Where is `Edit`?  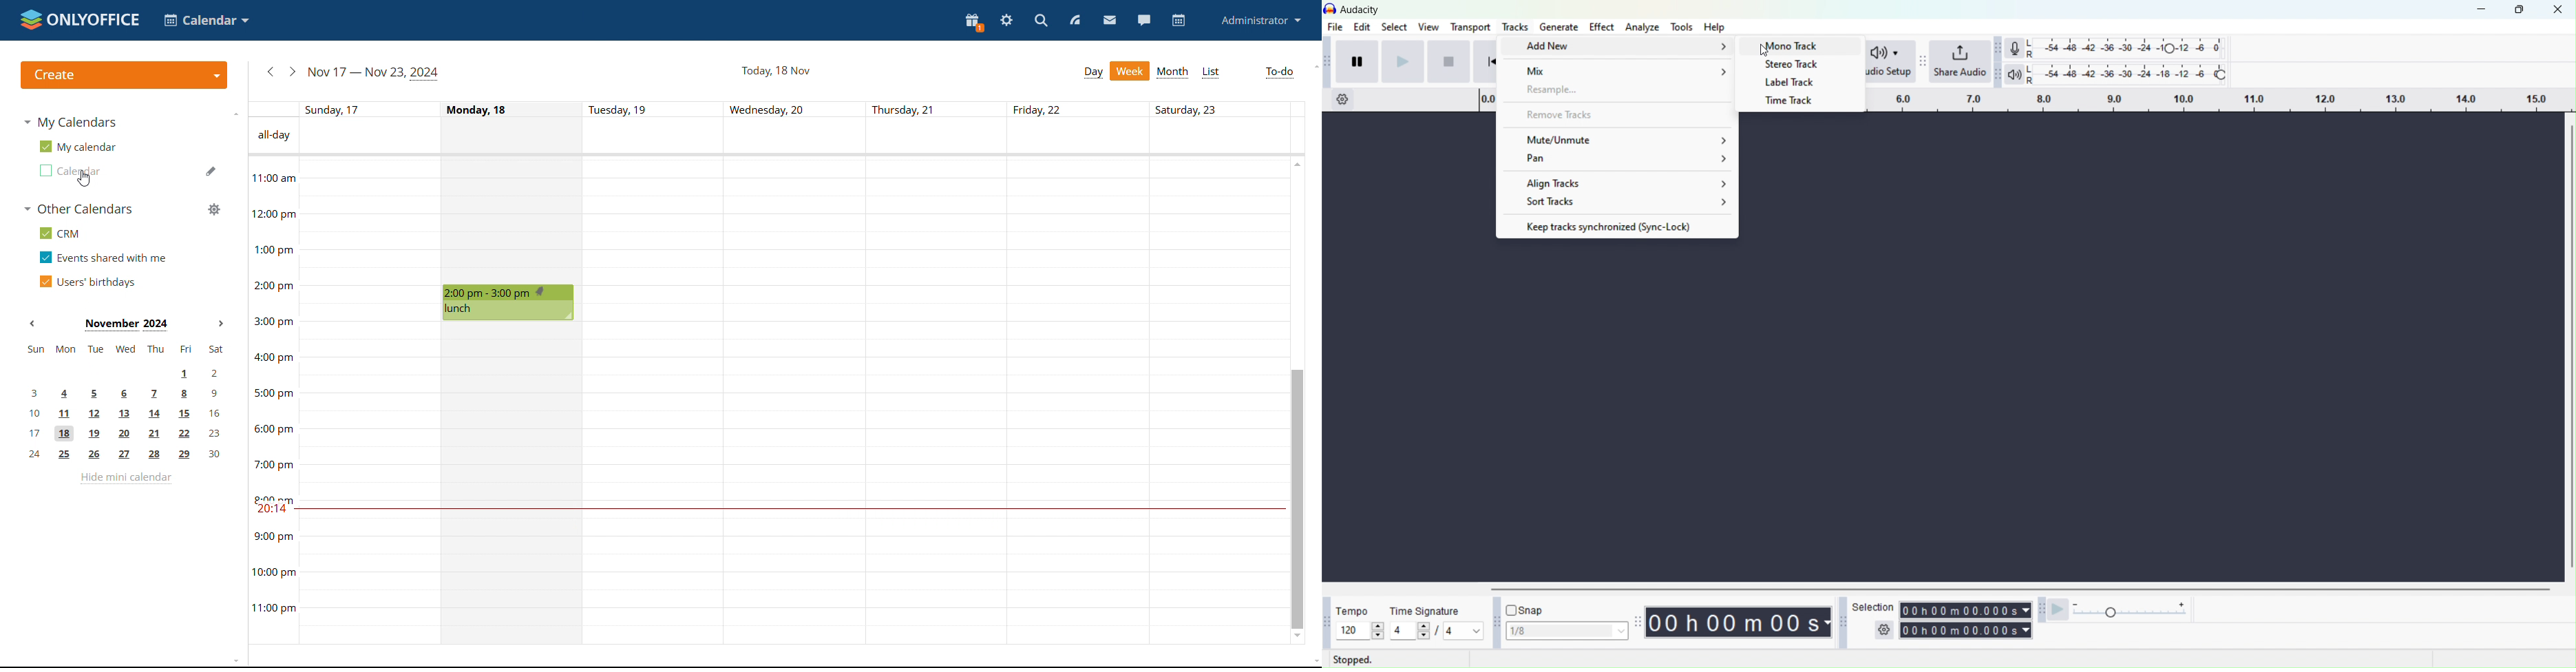 Edit is located at coordinates (1364, 27).